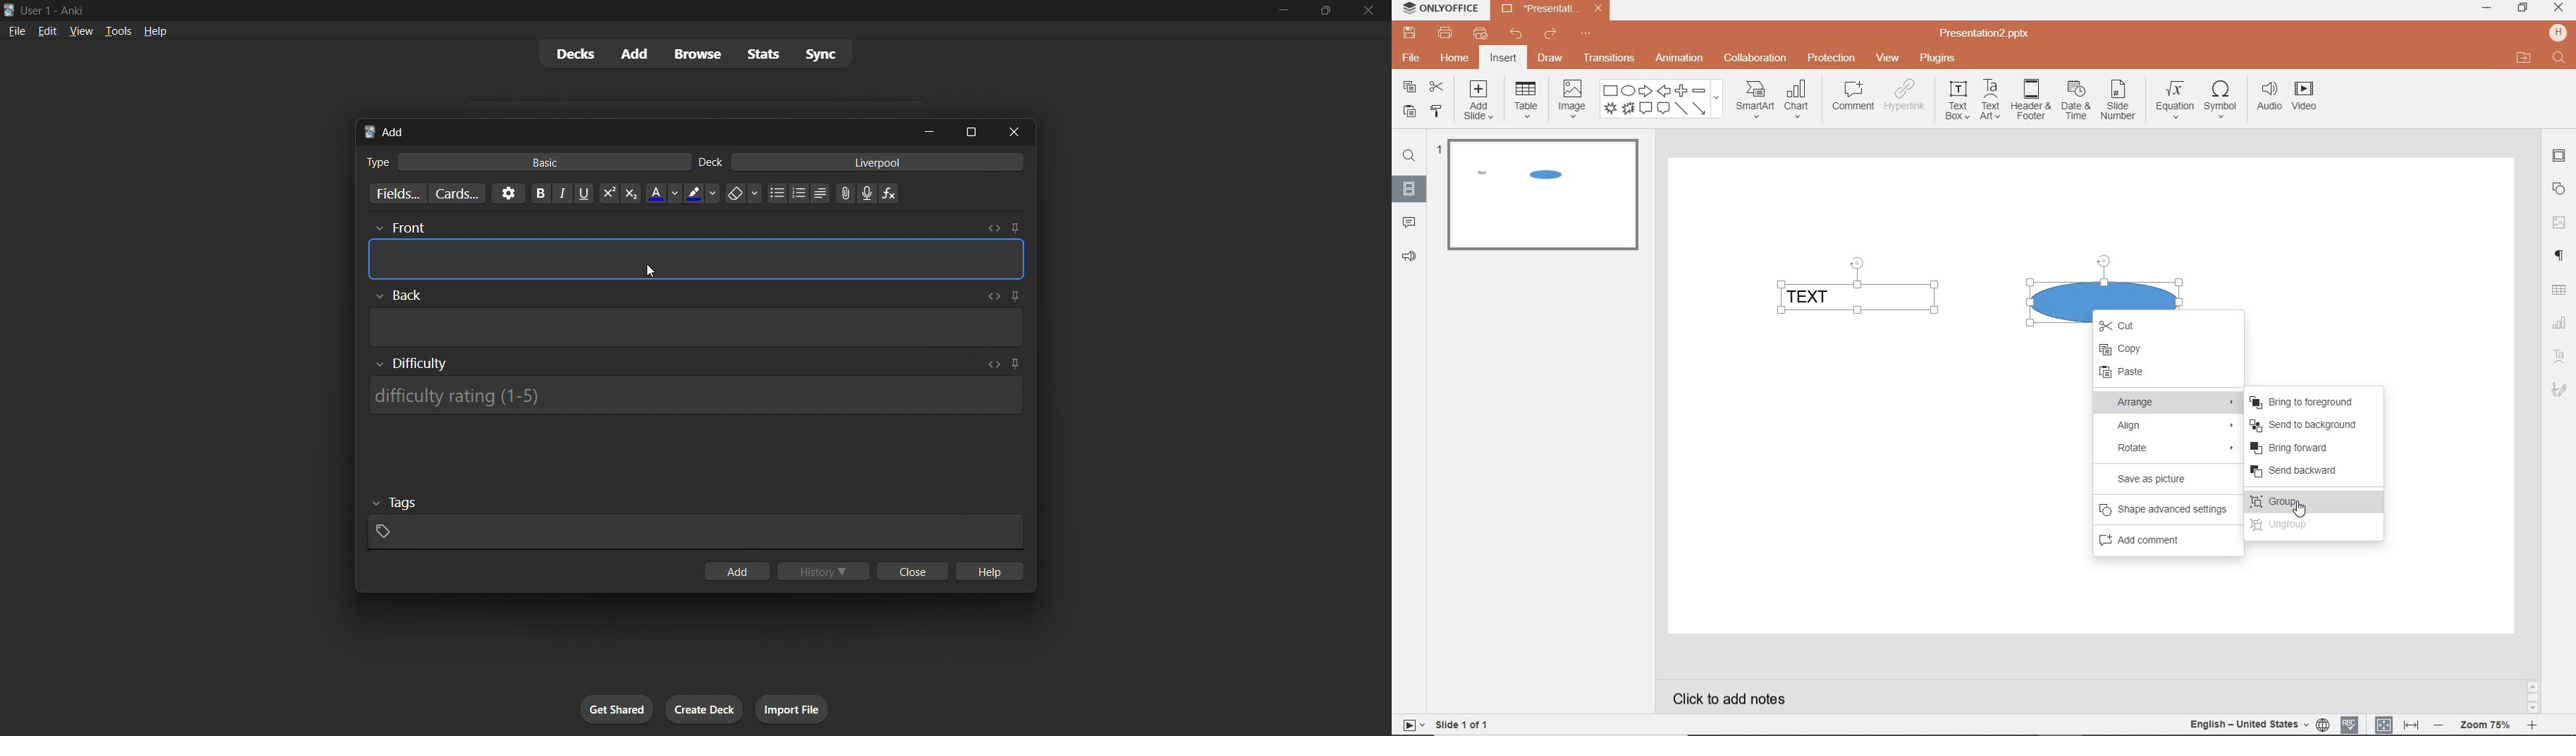  Describe the element at coordinates (155, 31) in the screenshot. I see `help` at that location.